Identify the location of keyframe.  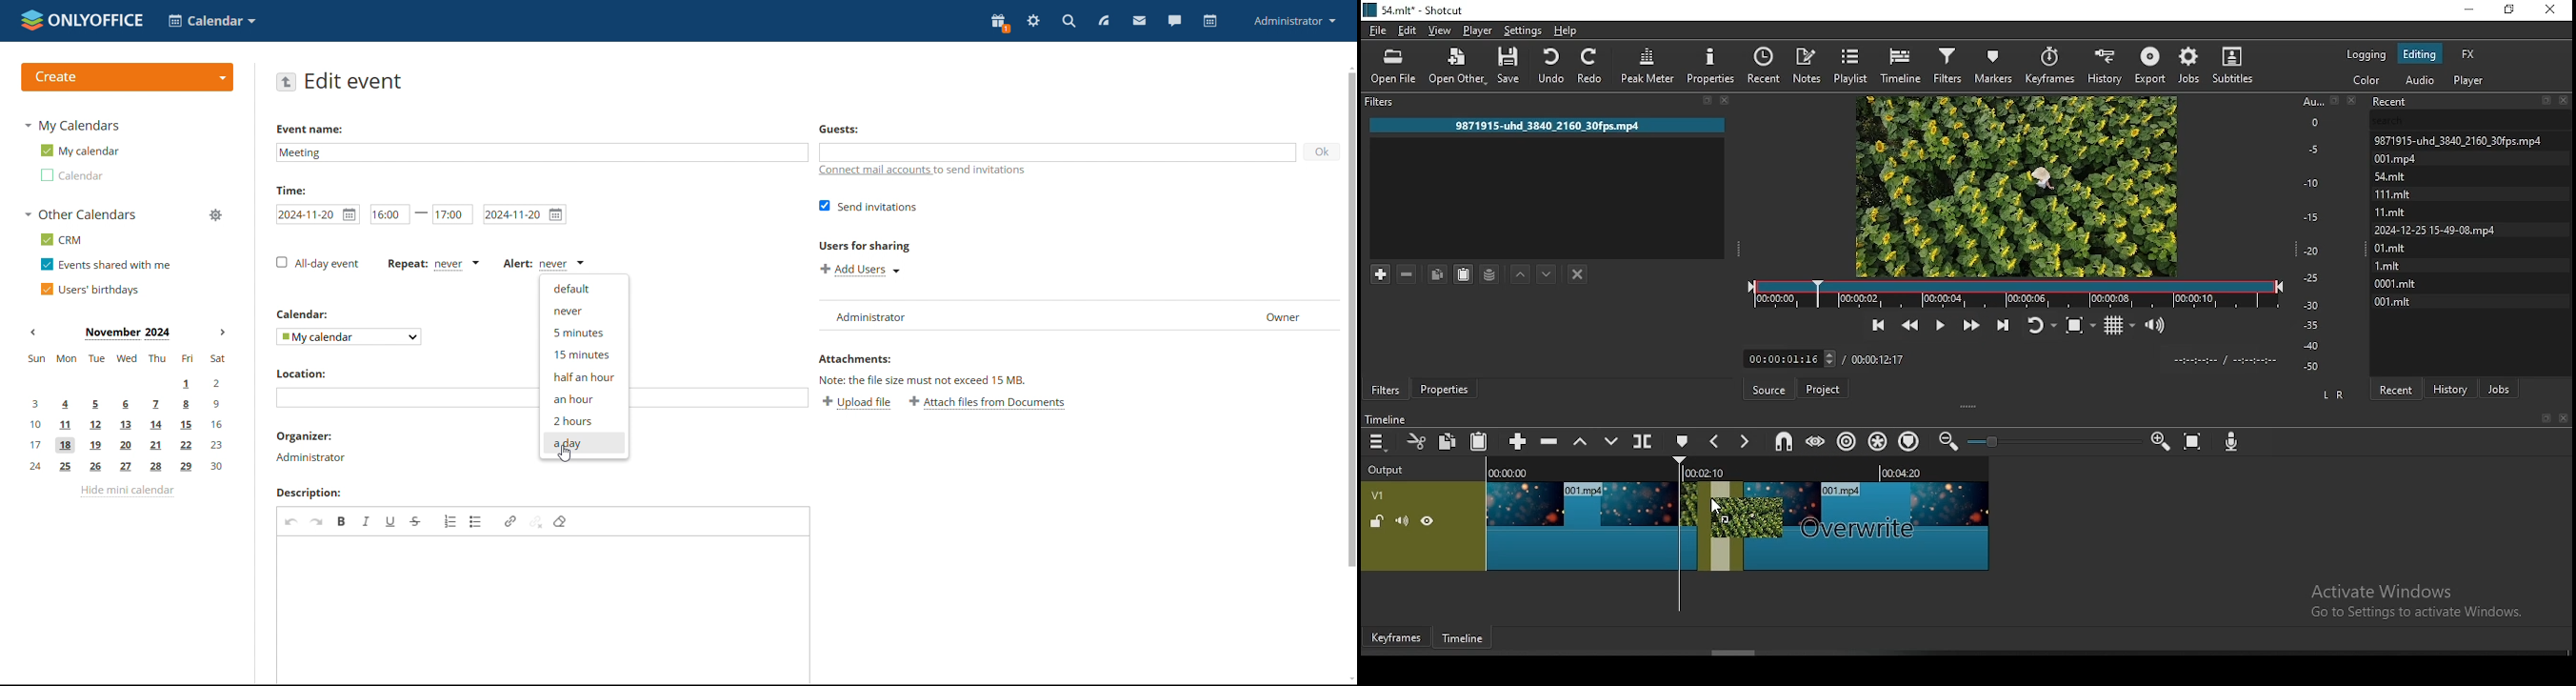
(1398, 637).